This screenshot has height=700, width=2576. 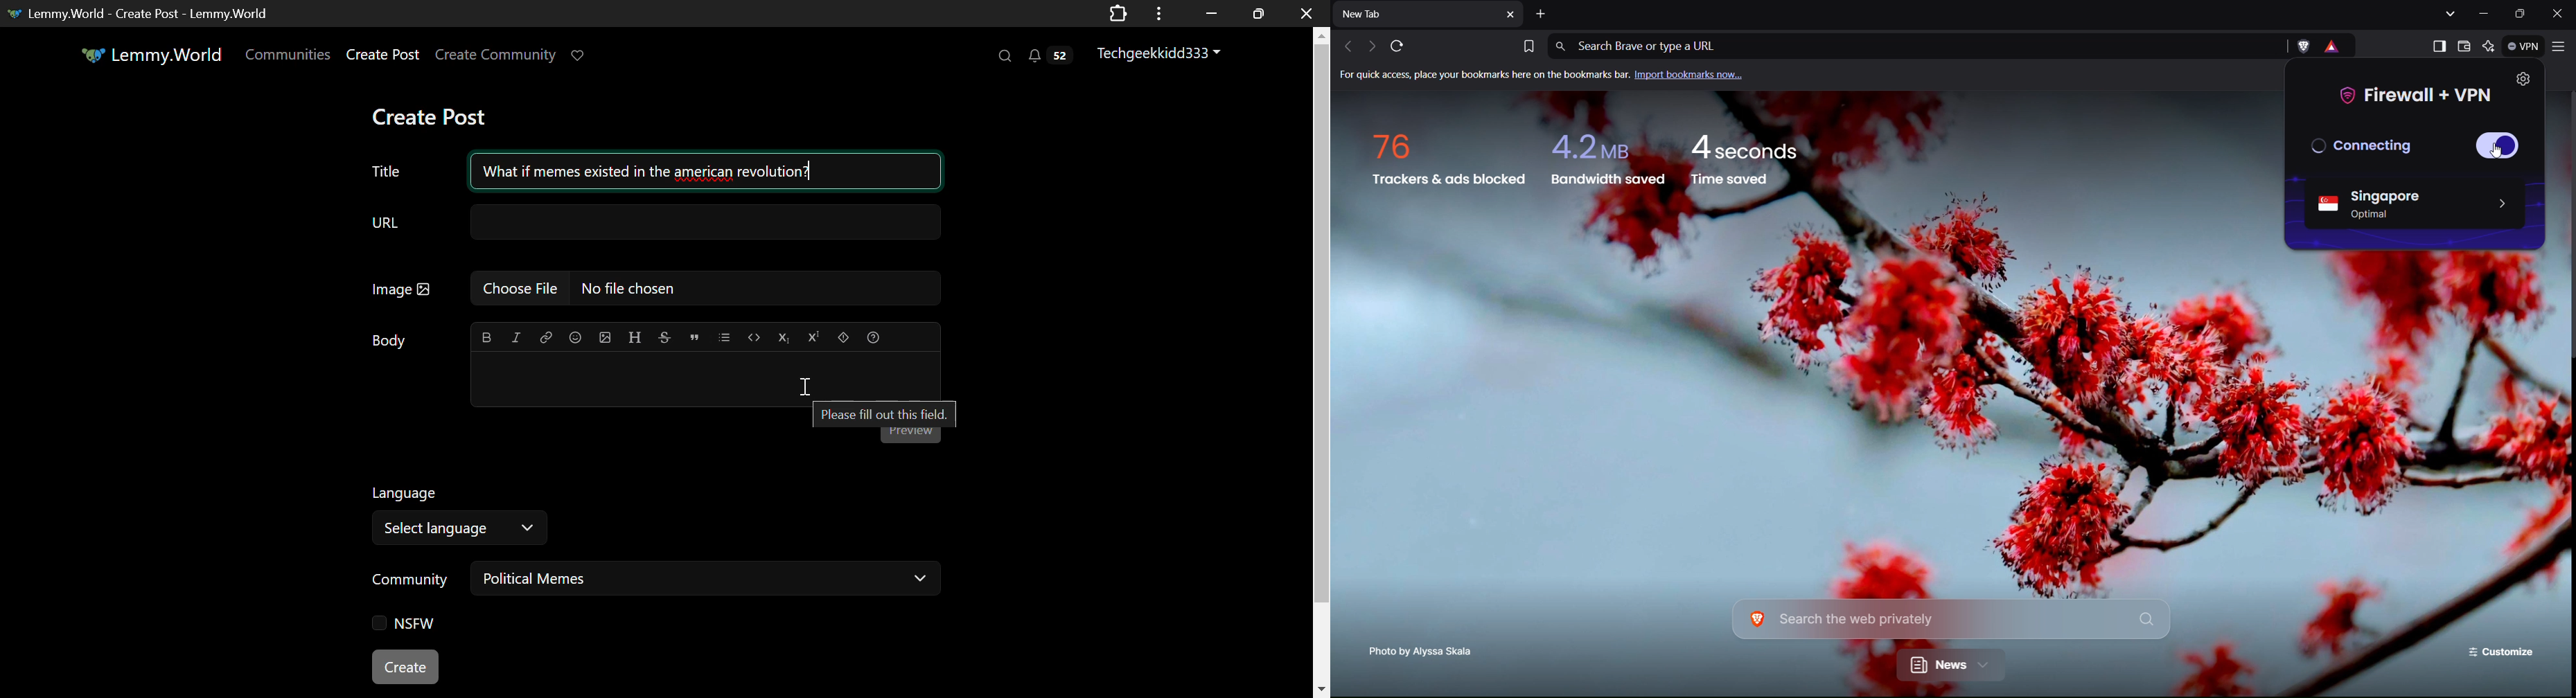 I want to click on Minimize Window, so click(x=1256, y=14).